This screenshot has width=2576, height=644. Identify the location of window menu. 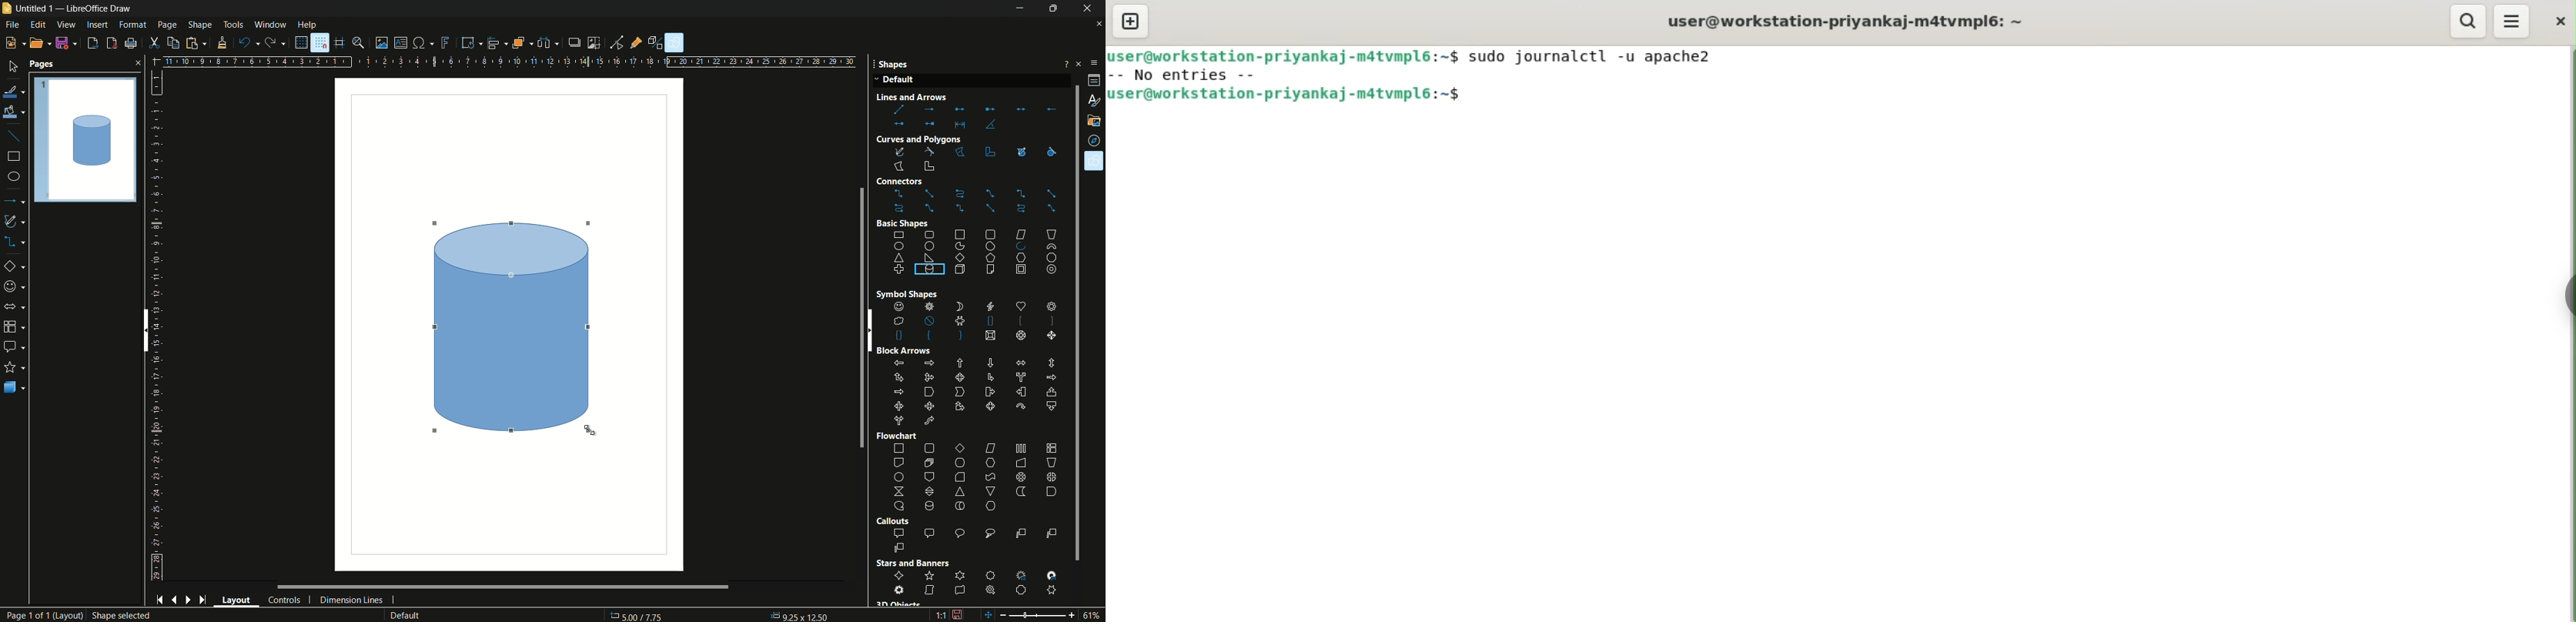
(270, 24).